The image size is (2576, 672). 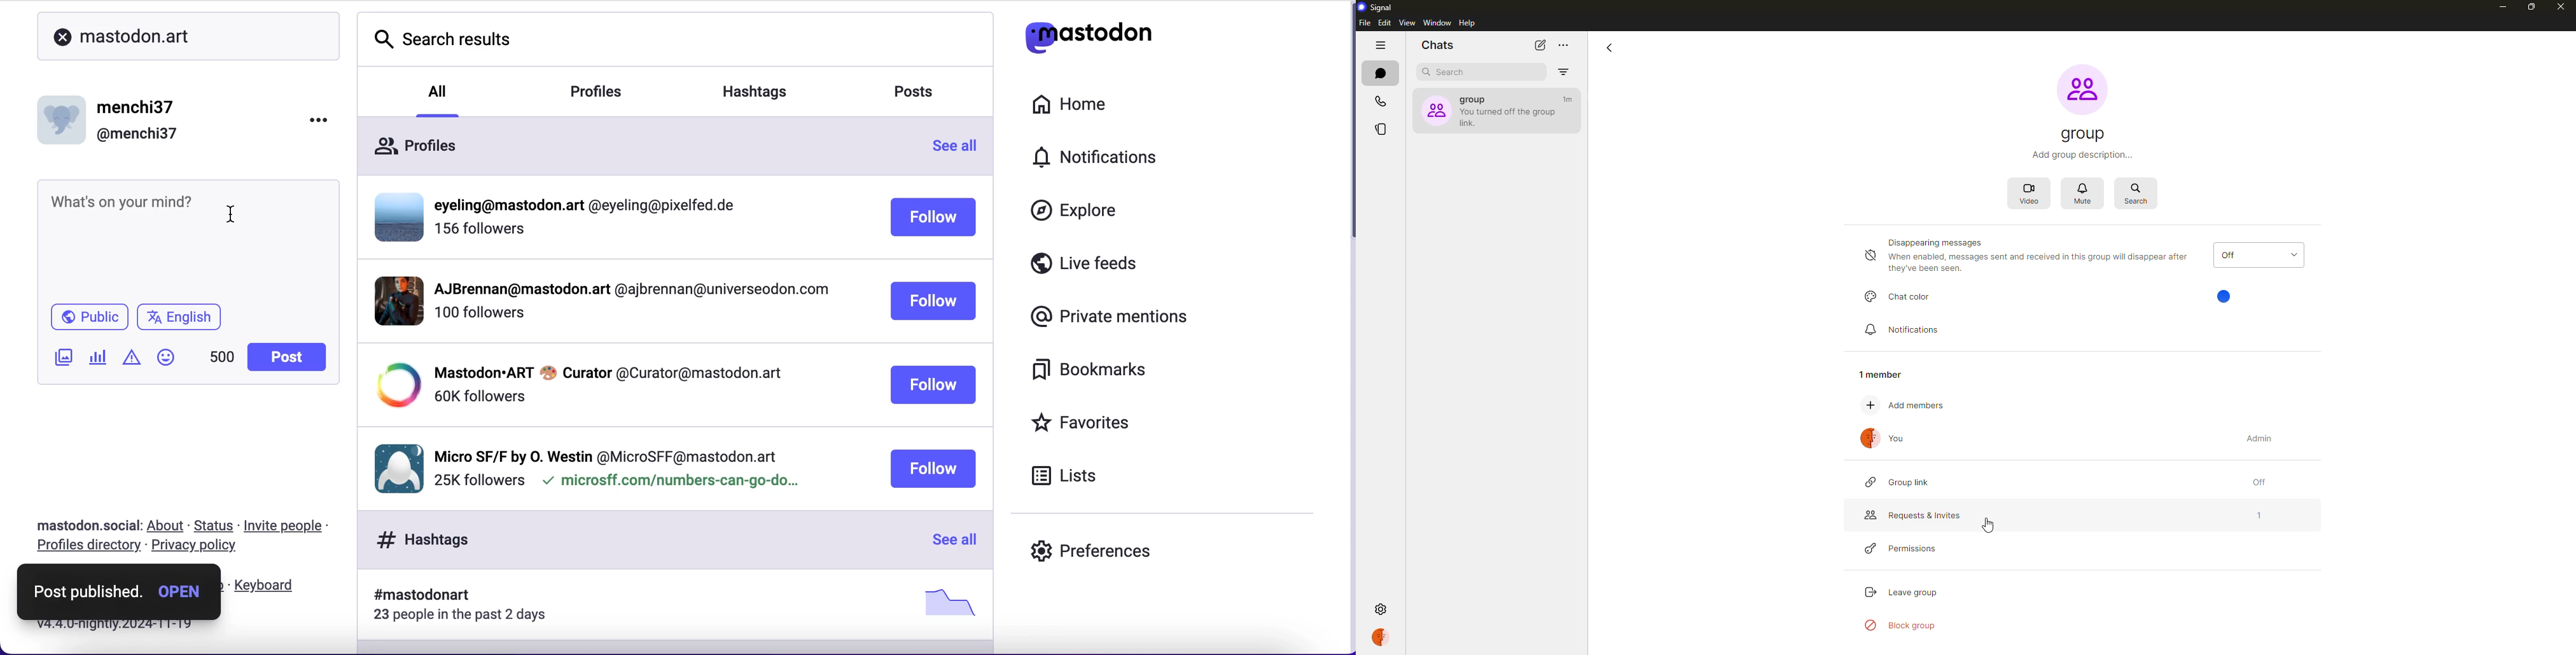 I want to click on followers, so click(x=479, y=397).